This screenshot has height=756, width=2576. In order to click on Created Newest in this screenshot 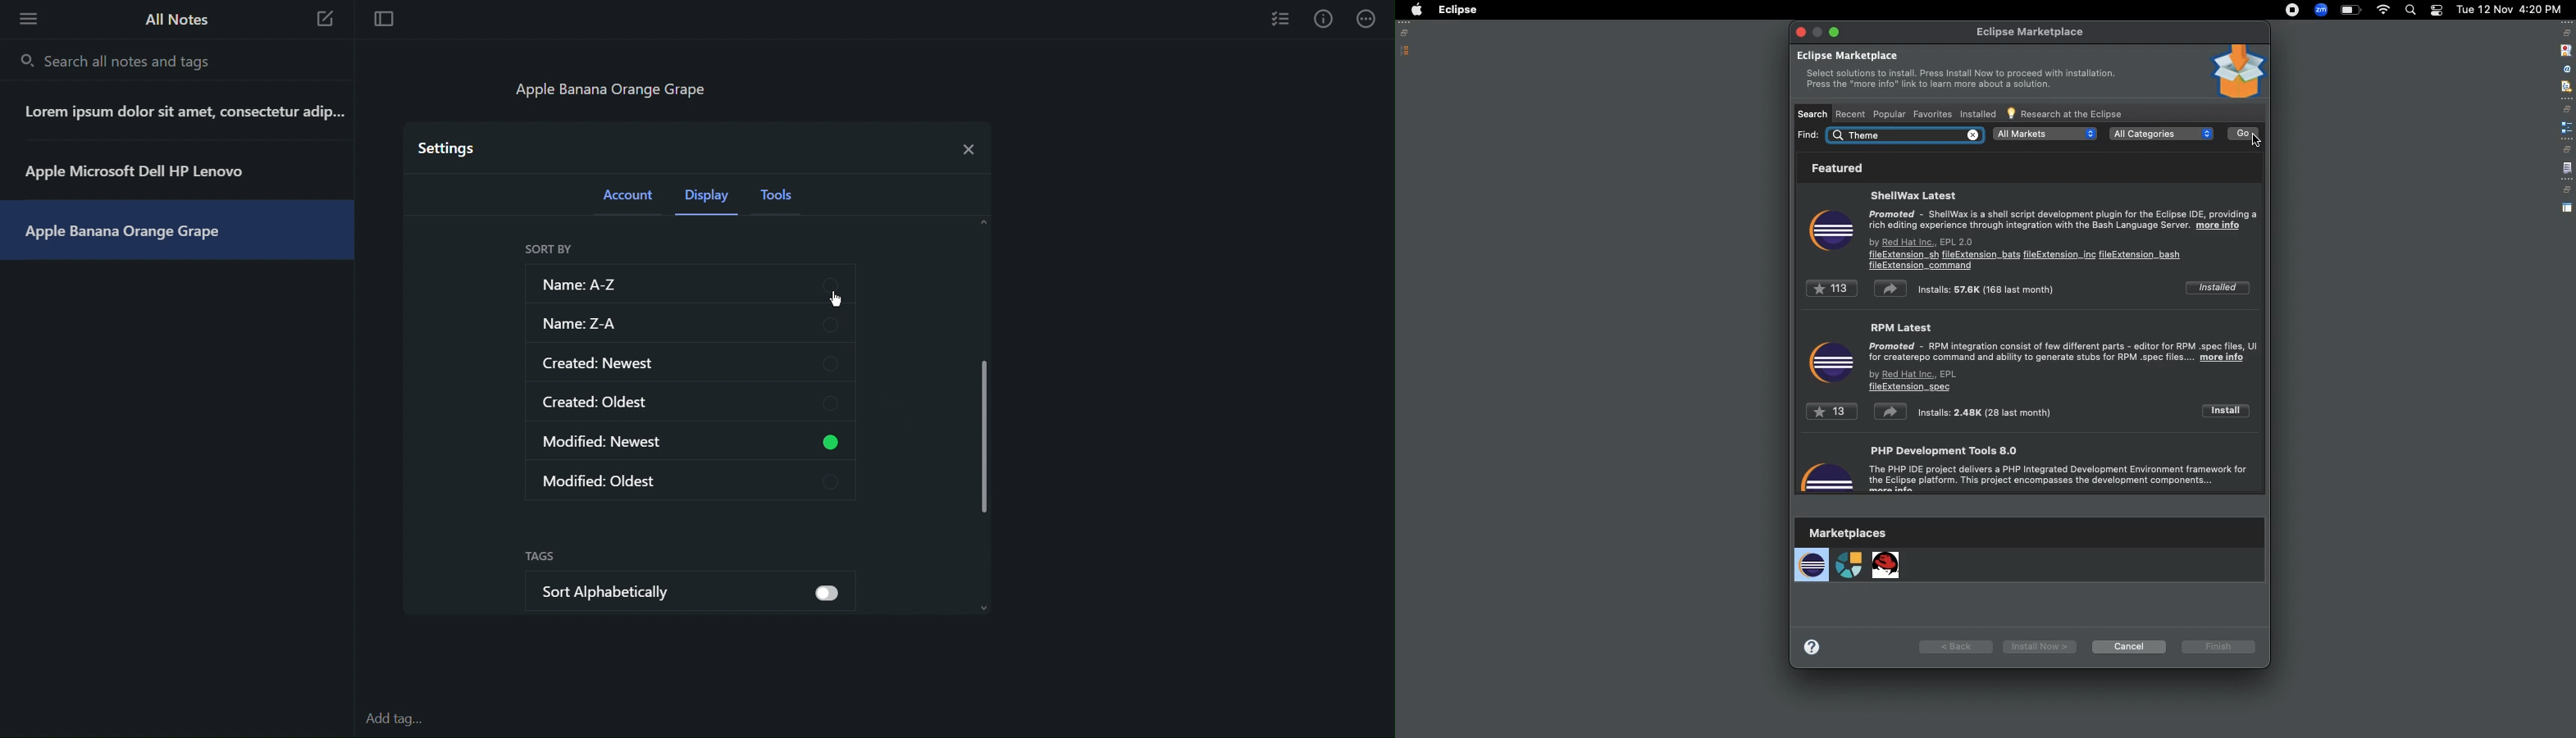, I will do `click(690, 361)`.